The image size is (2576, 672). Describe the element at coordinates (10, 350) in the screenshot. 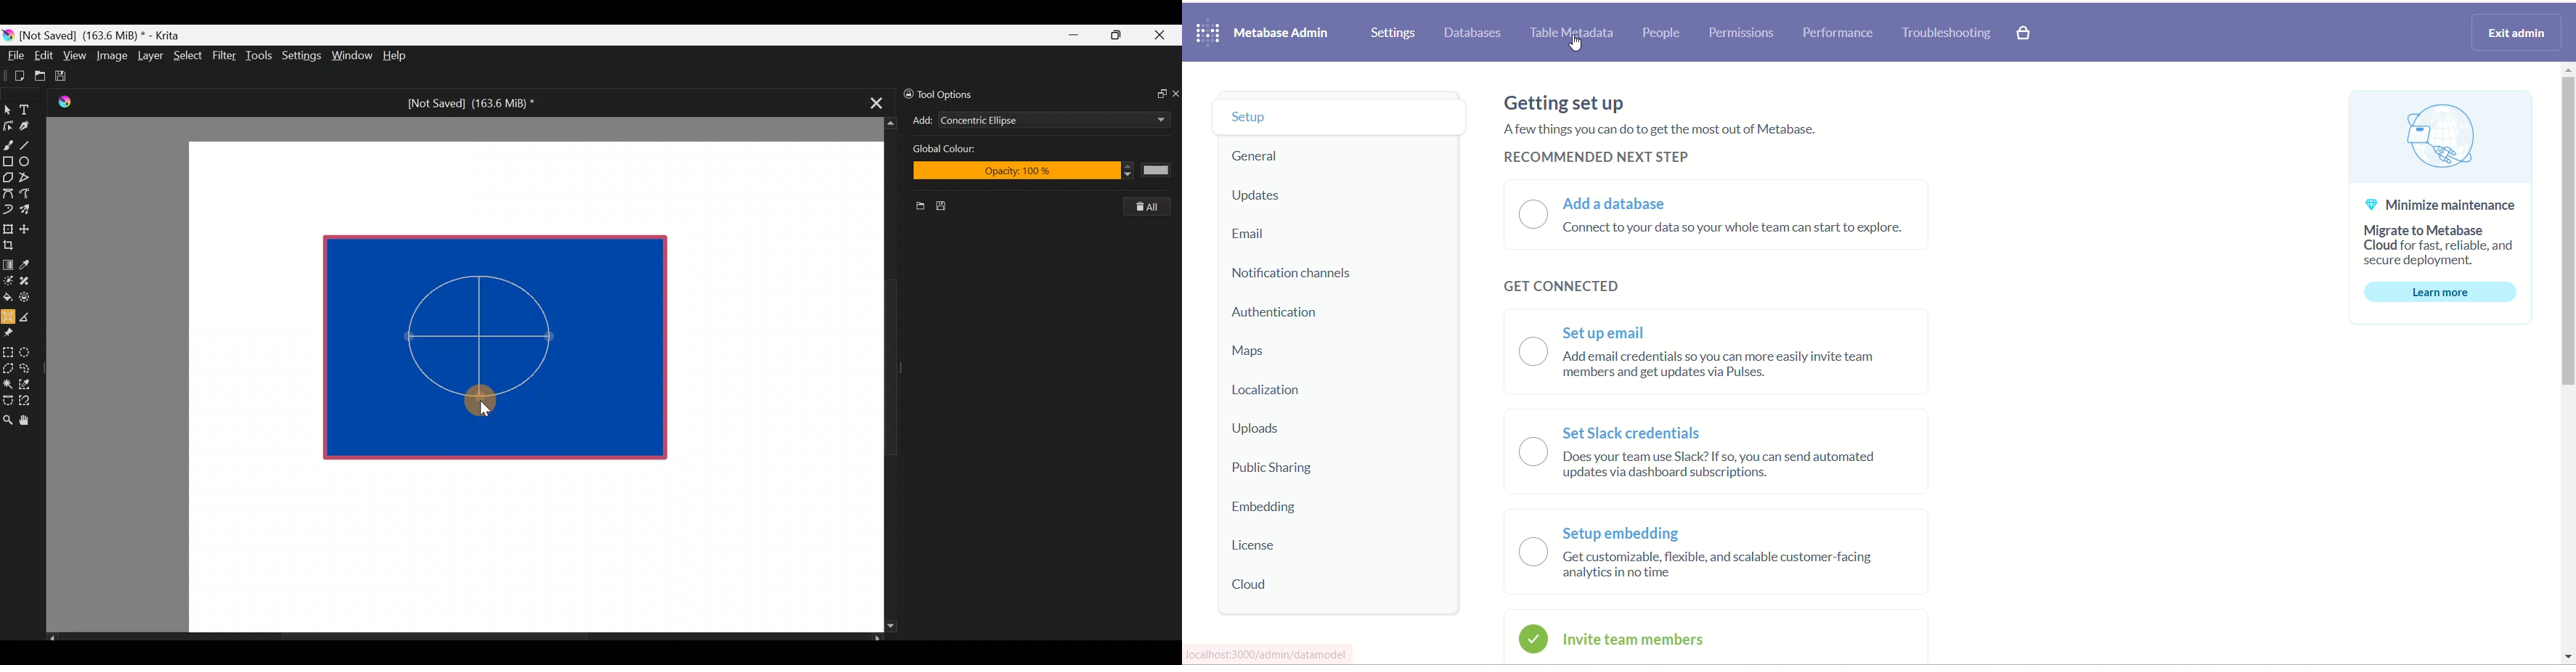

I see `Rectangular selection tool` at that location.